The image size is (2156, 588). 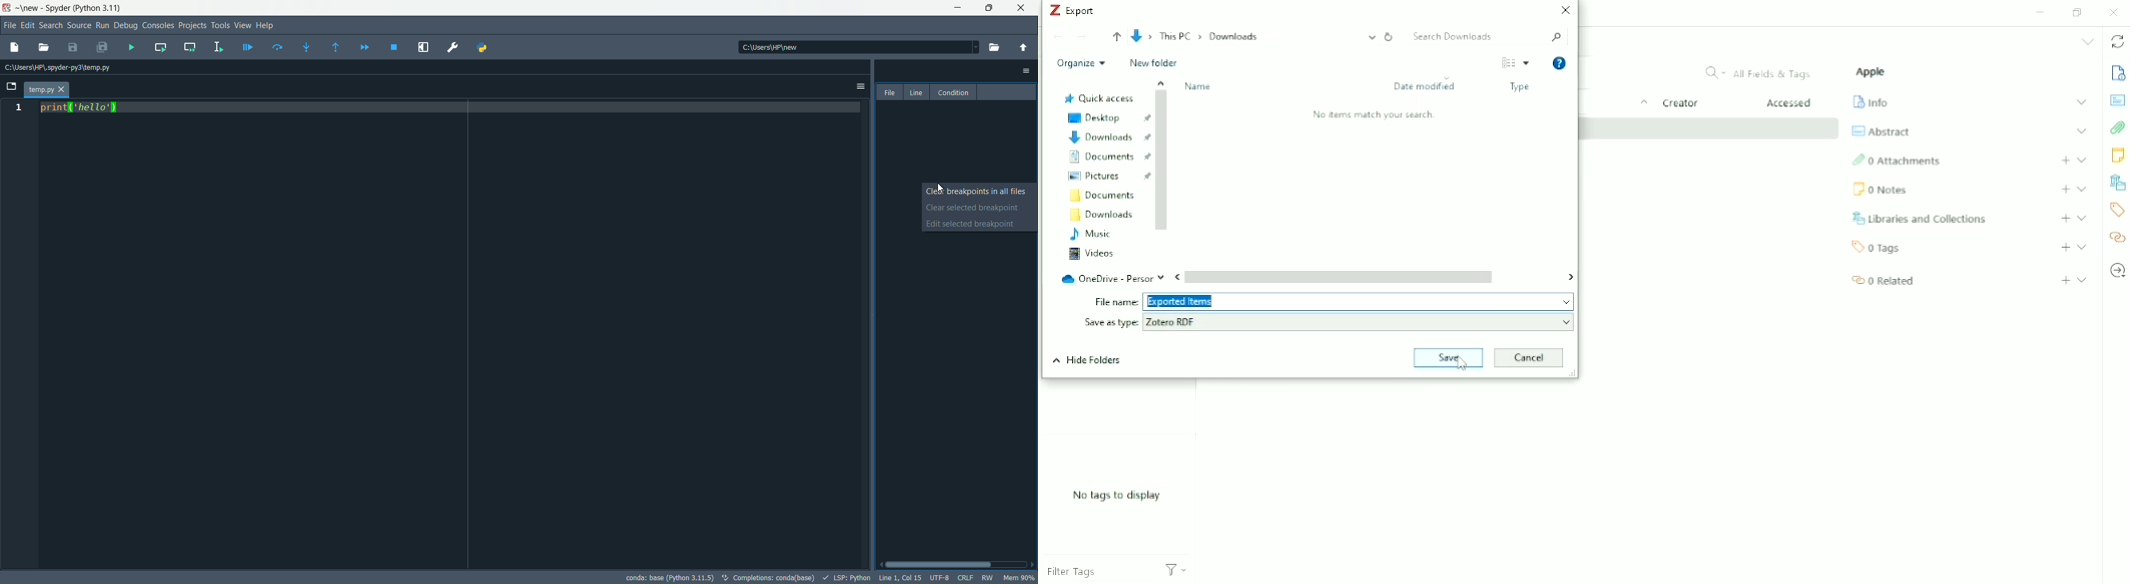 I want to click on Save as type, so click(x=1109, y=323).